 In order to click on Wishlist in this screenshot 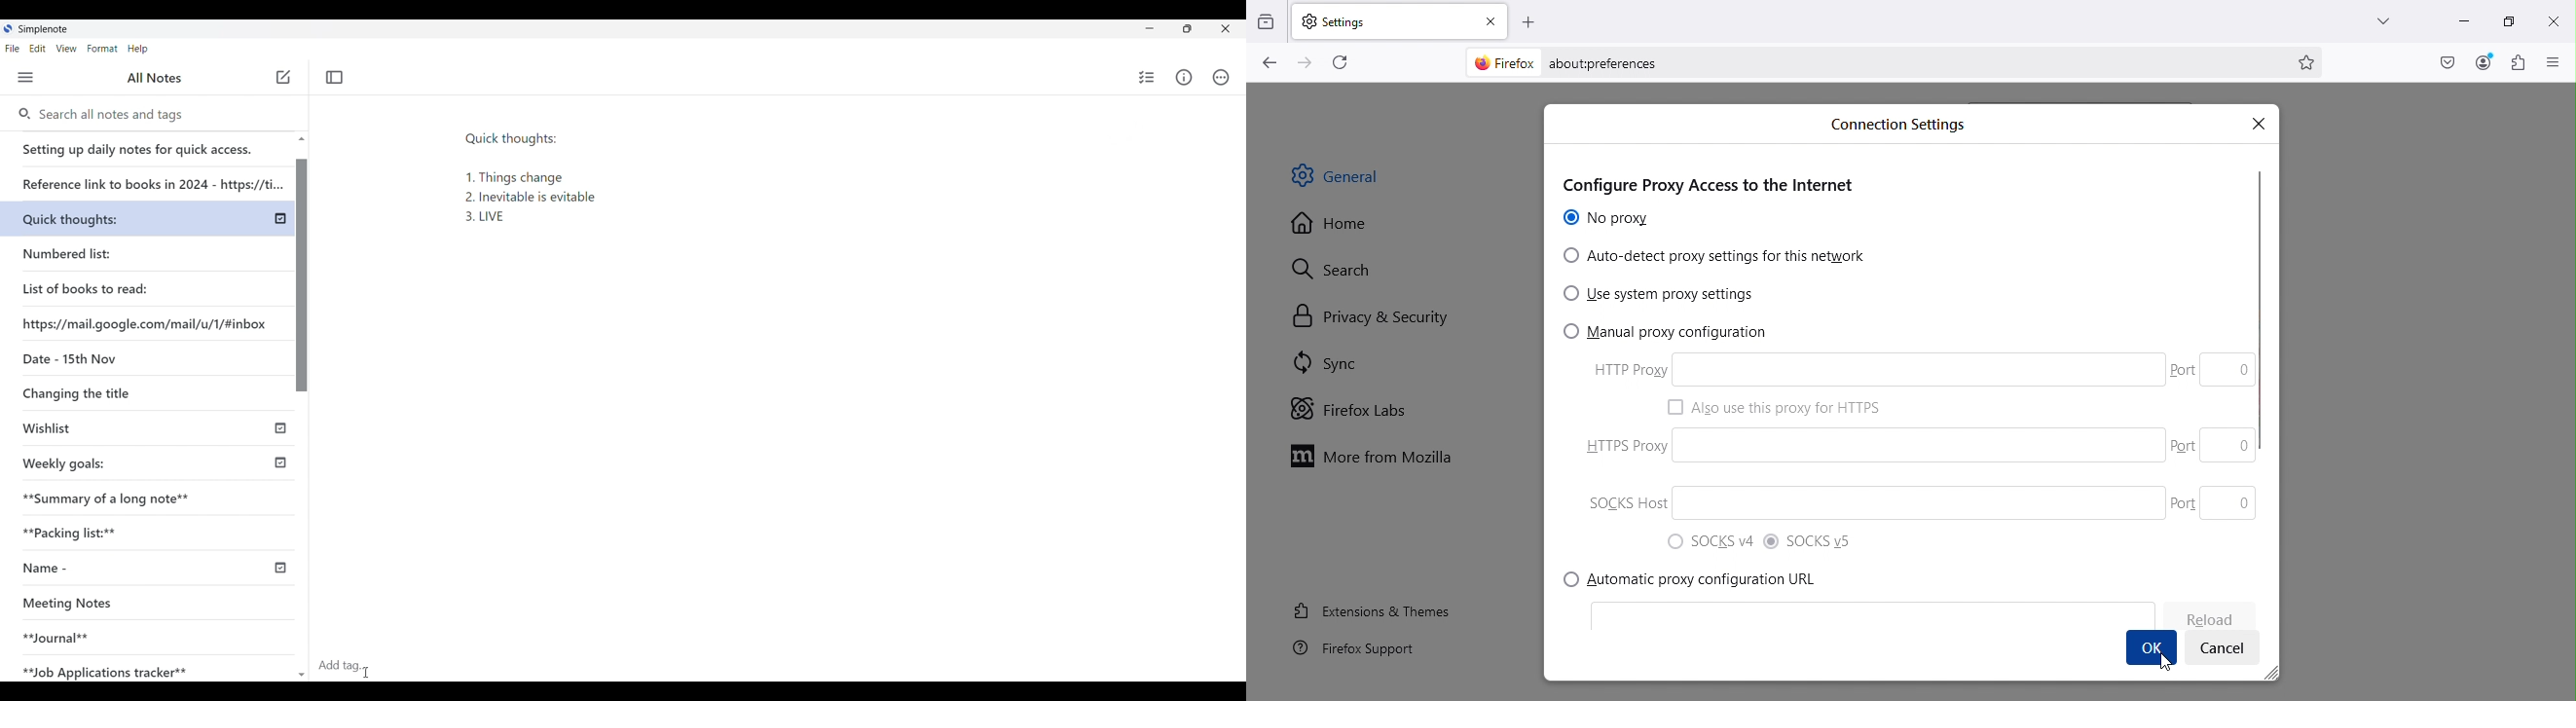, I will do `click(108, 430)`.